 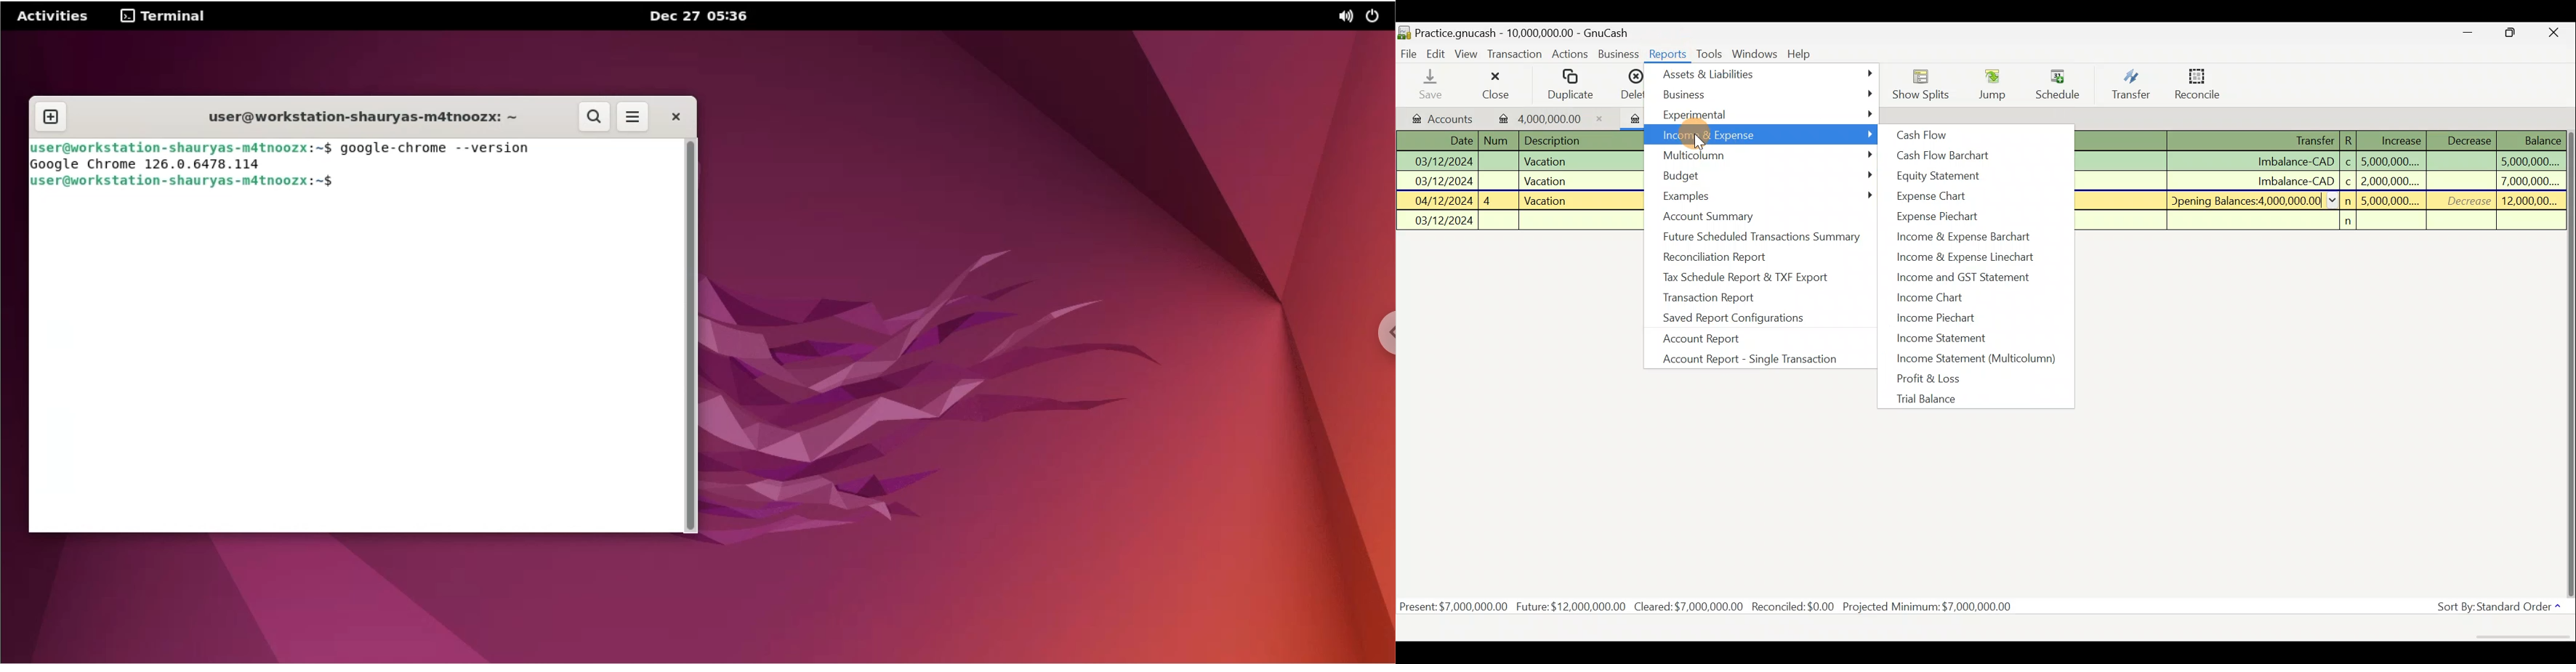 I want to click on Schedule, so click(x=2059, y=81).